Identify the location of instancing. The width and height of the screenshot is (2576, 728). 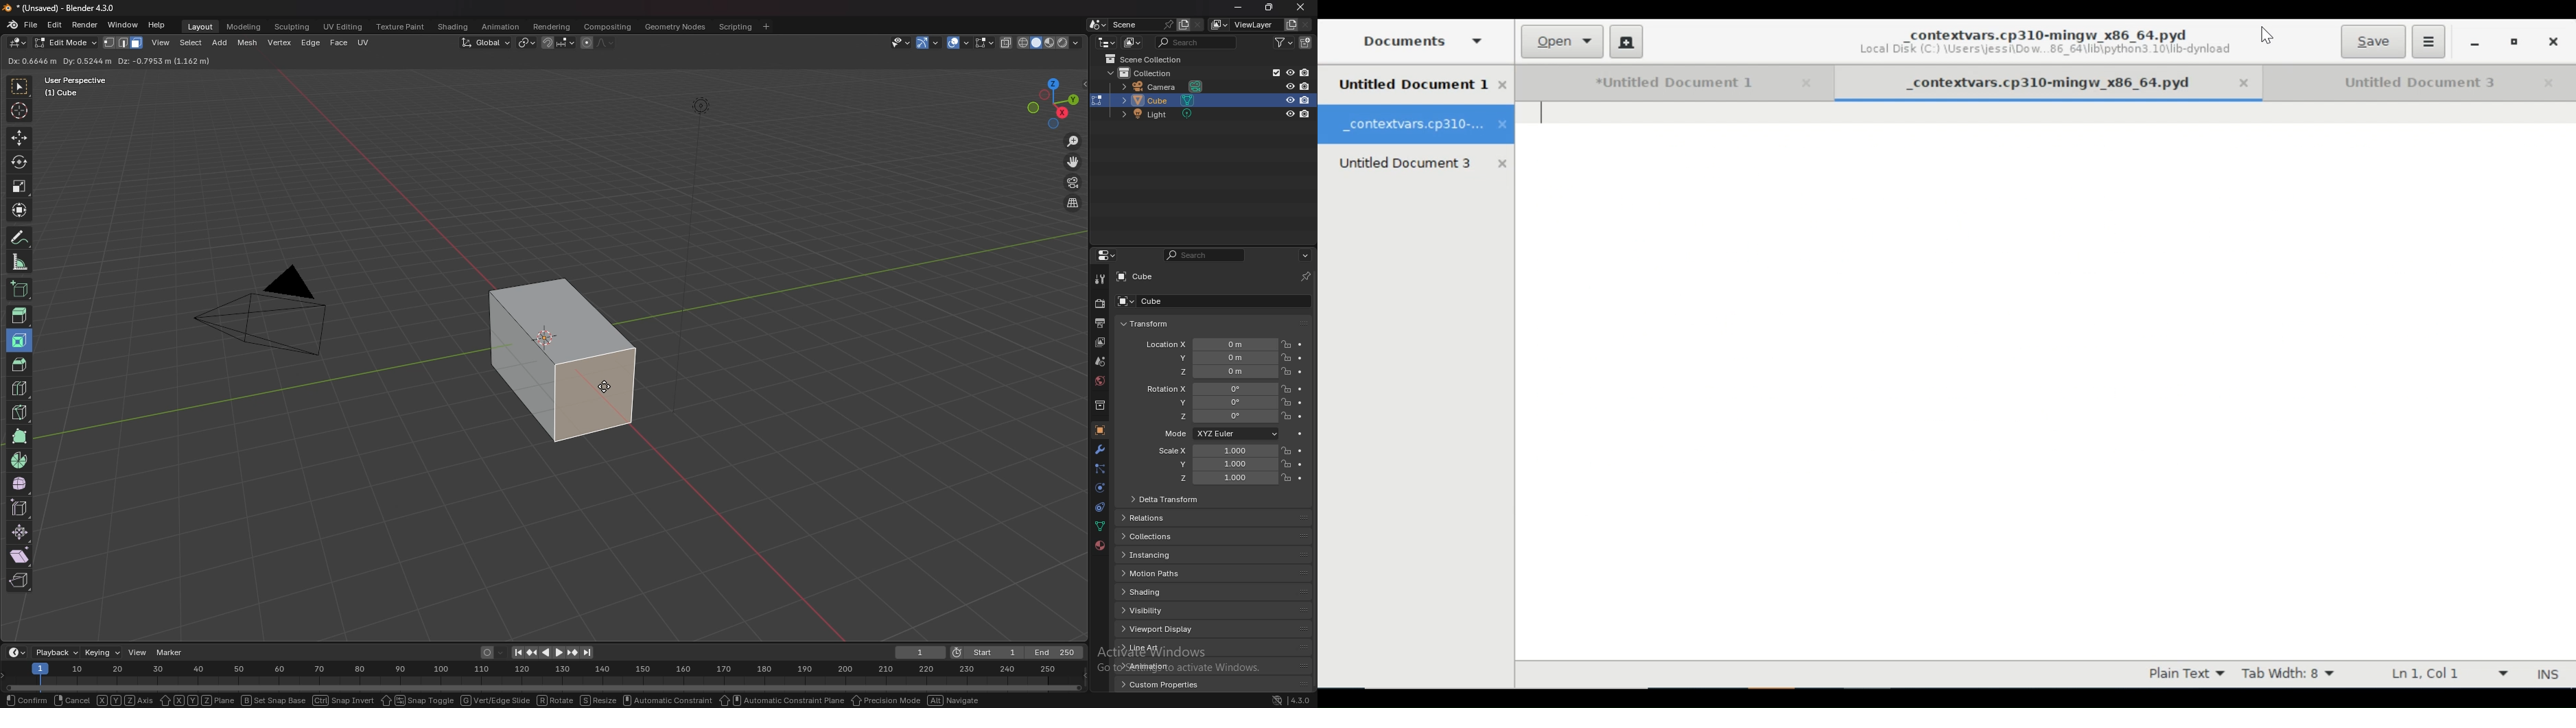
(1162, 555).